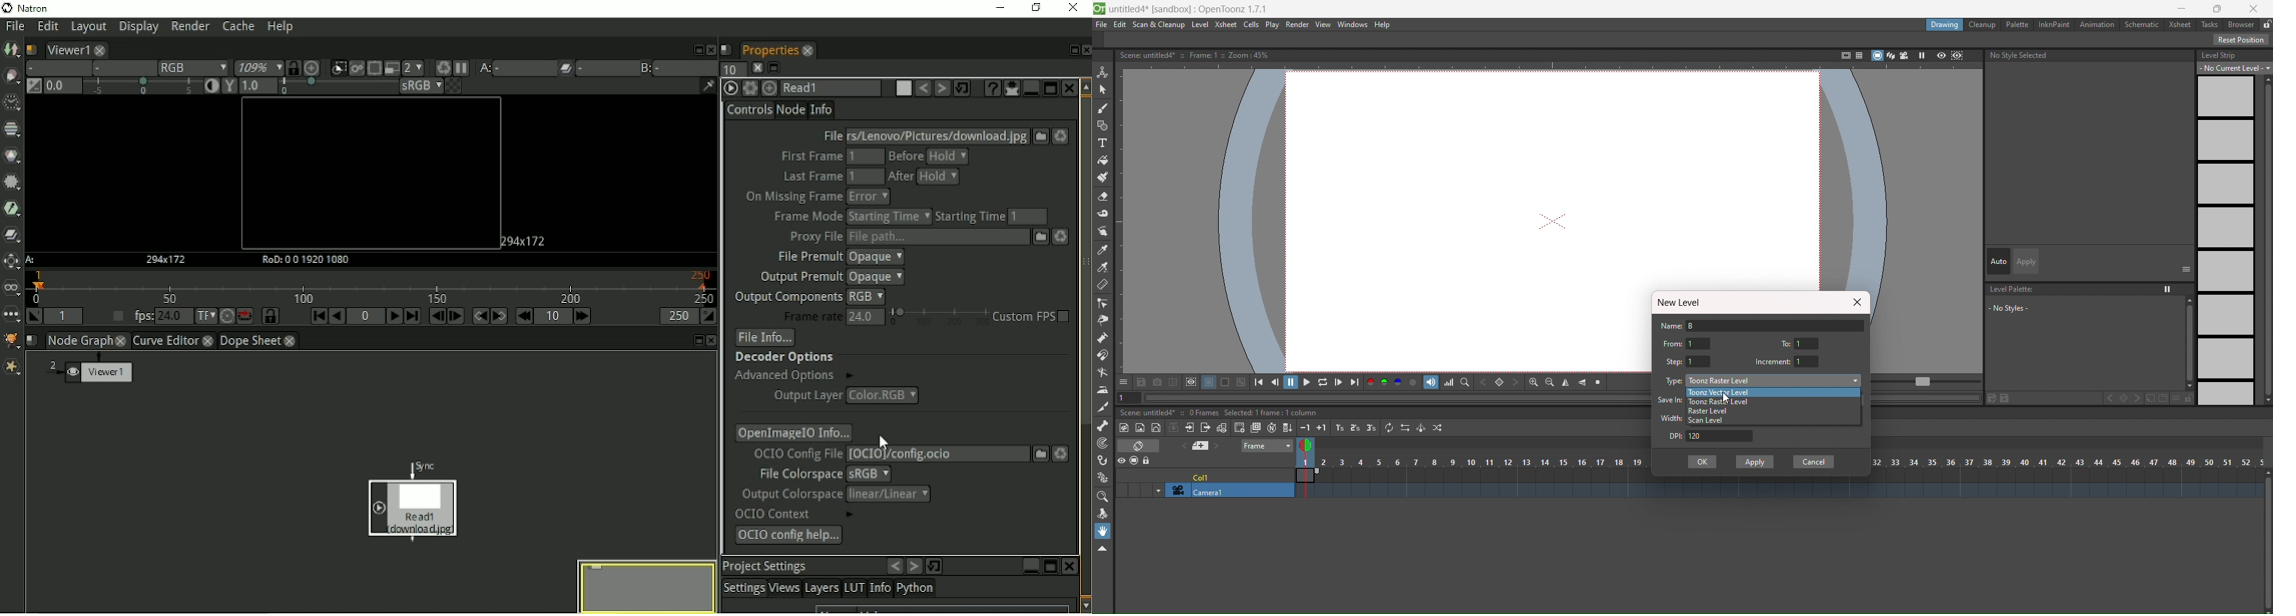 This screenshot has width=2296, height=616. I want to click on xsheet, so click(1227, 25).